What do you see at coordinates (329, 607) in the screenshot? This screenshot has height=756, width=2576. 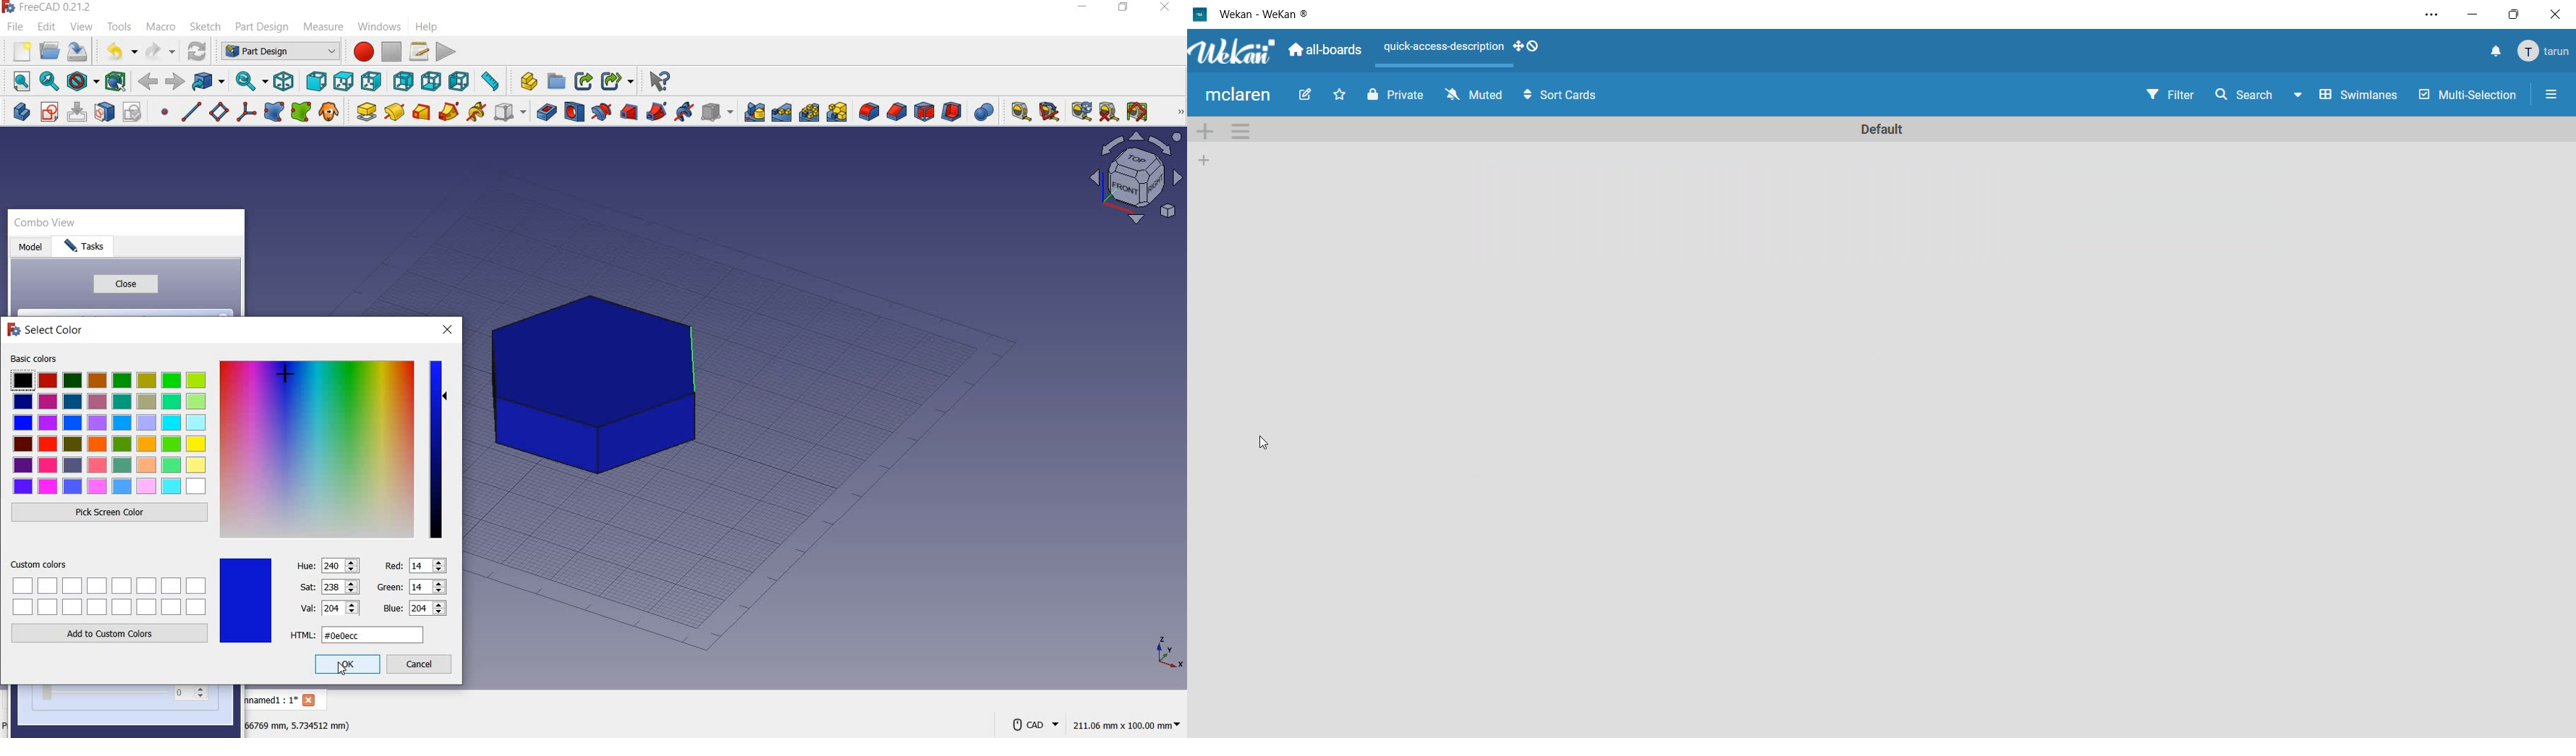 I see `Val: 204` at bounding box center [329, 607].